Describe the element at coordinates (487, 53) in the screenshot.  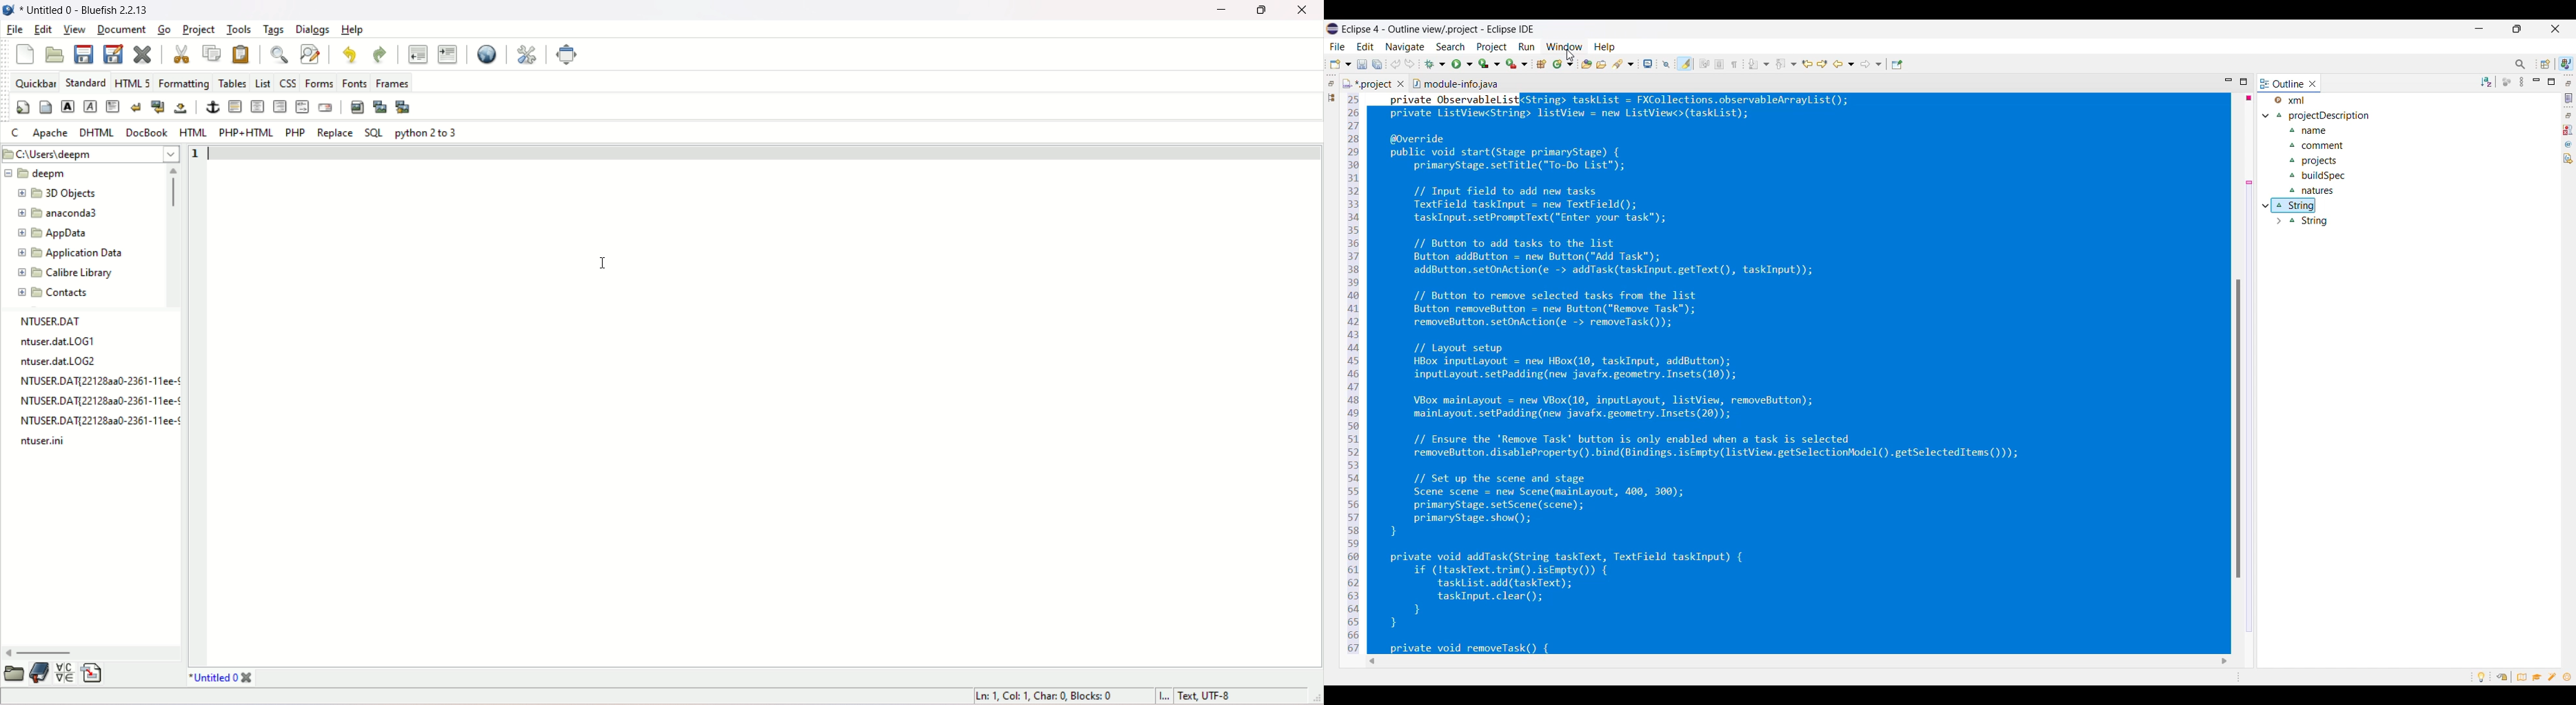
I see `view in browser` at that location.